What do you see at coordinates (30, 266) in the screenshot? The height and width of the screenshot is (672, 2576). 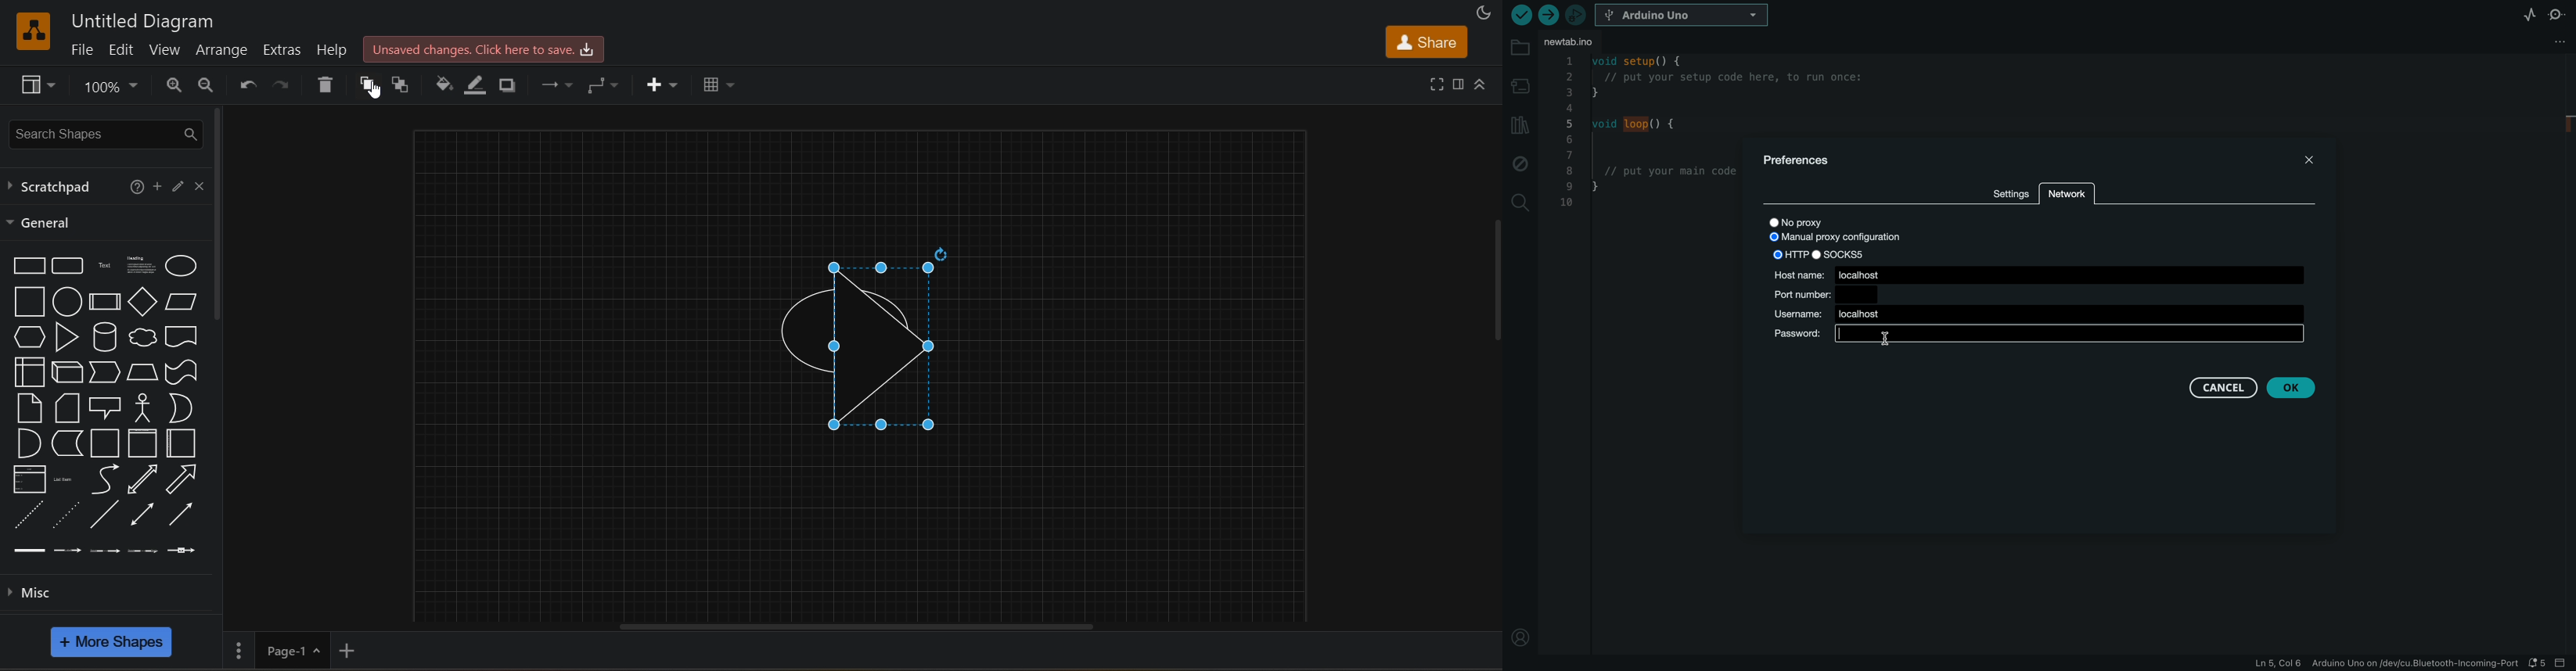 I see `rectangle` at bounding box center [30, 266].